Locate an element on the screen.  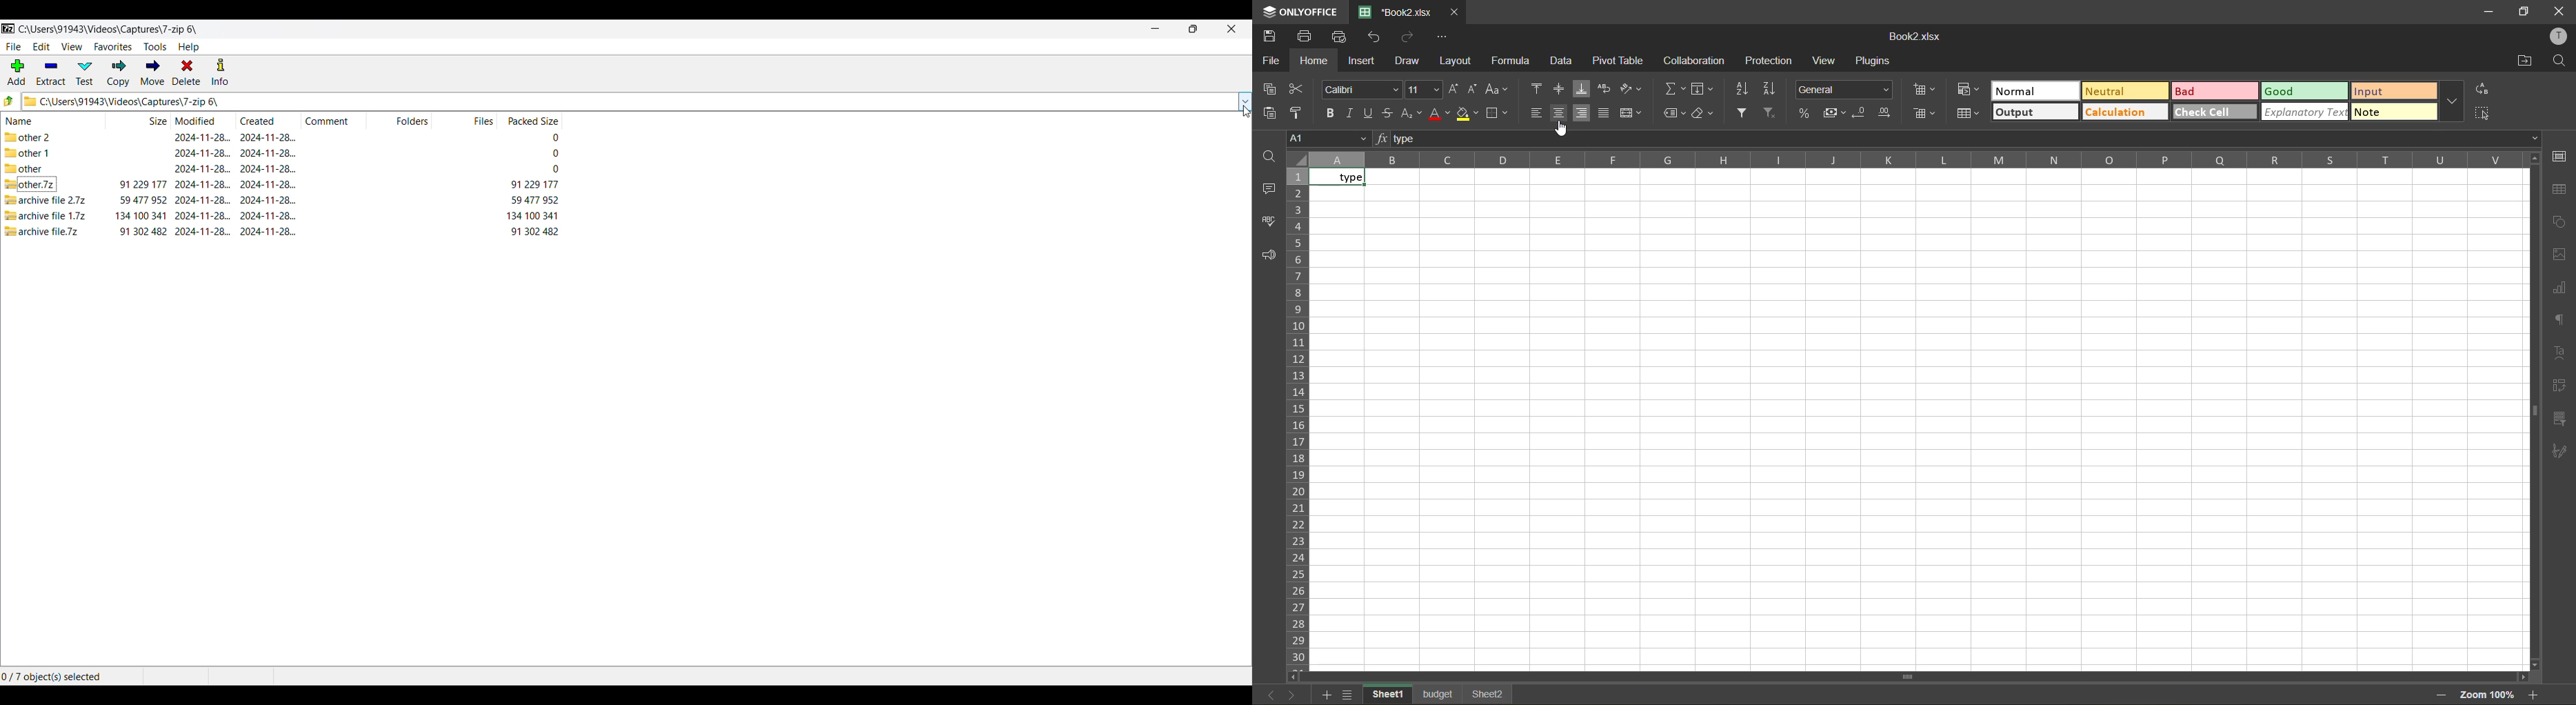
borders is located at coordinates (1497, 115).